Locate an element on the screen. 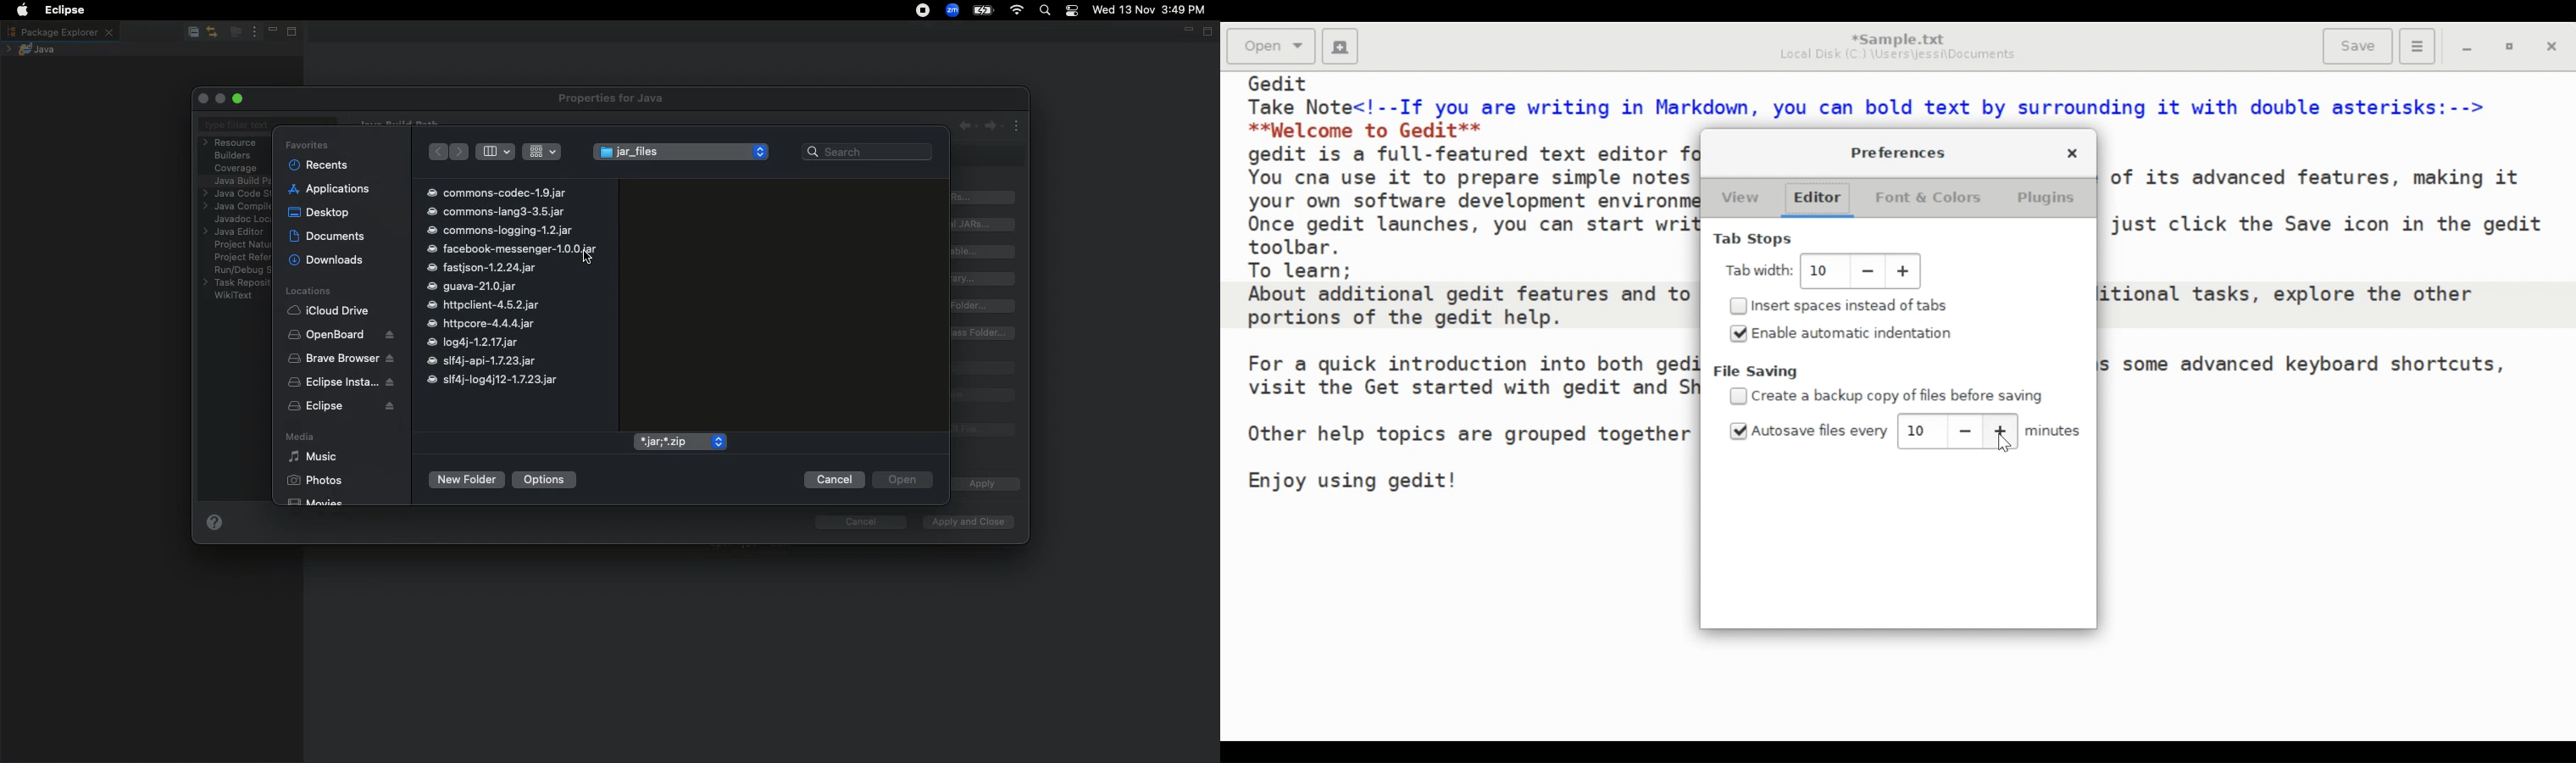 The image size is (2576, 784). Remove is located at coordinates (984, 395).